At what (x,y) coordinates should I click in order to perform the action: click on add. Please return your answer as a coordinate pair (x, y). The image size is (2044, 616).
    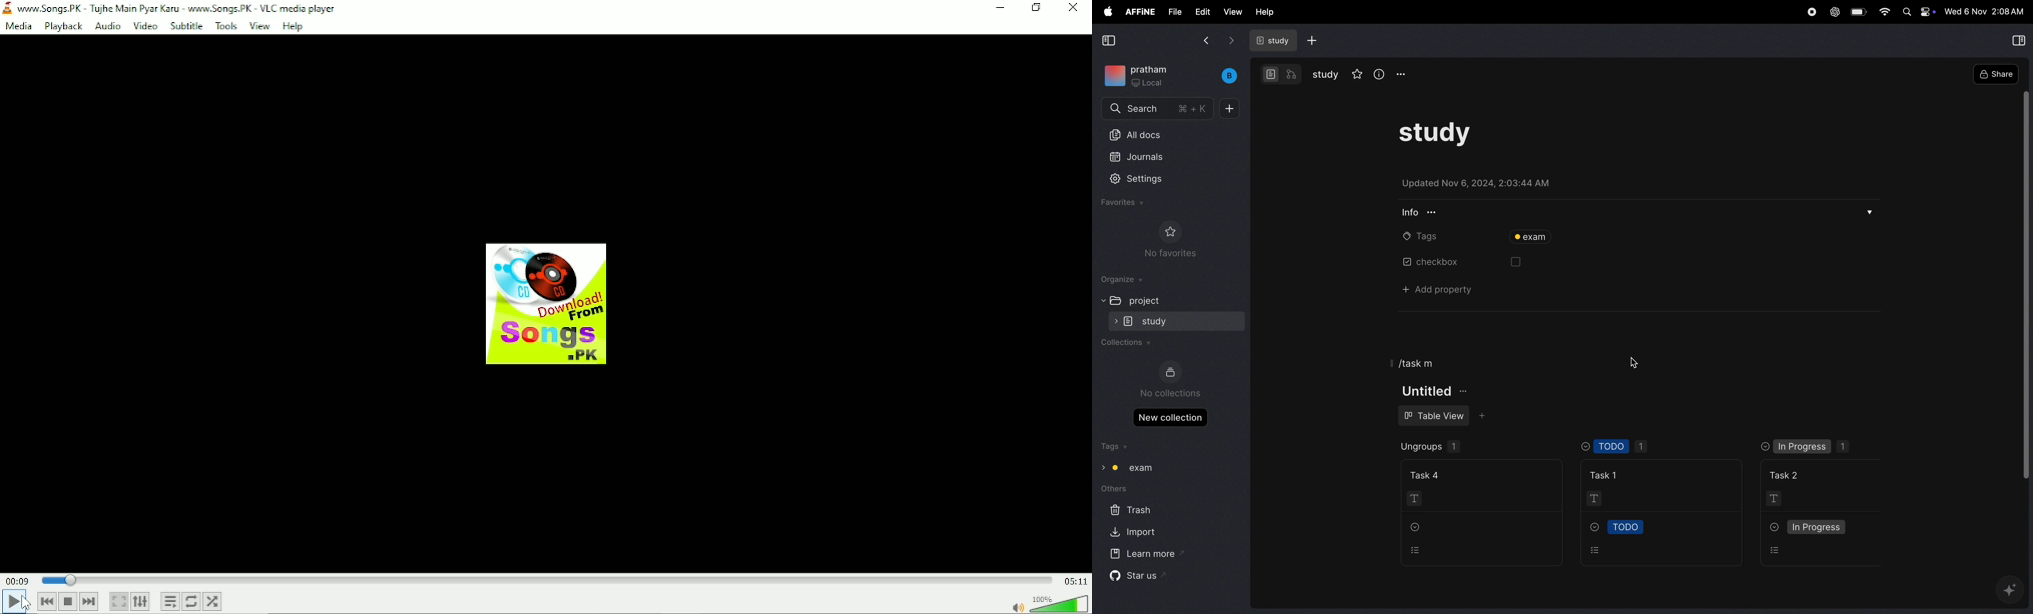
    Looking at the image, I should click on (1313, 40).